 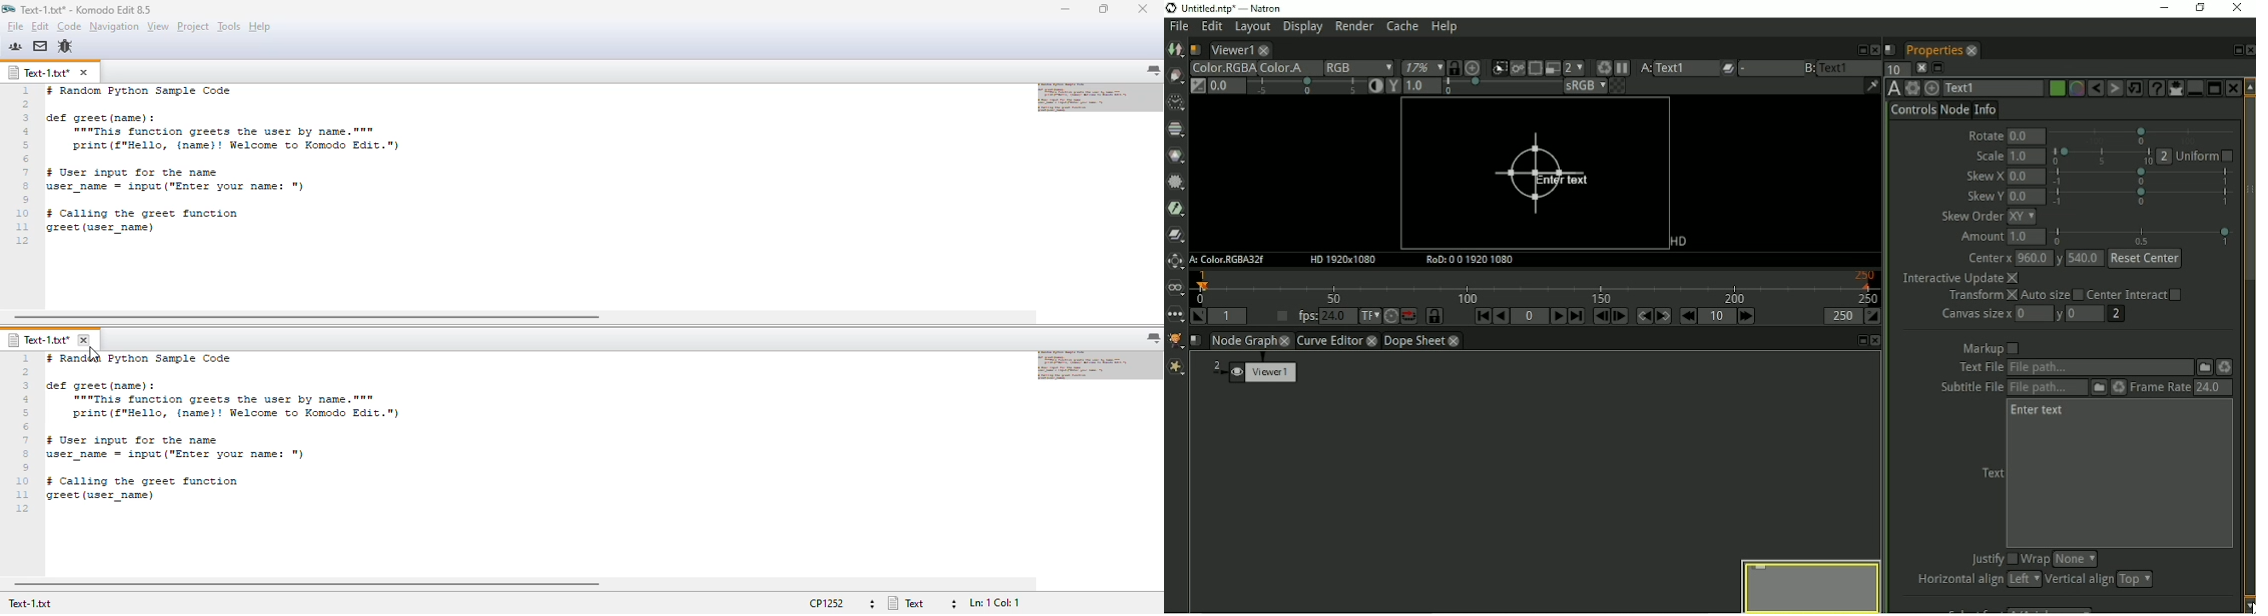 What do you see at coordinates (307, 584) in the screenshot?
I see `horizontal scroll bar` at bounding box center [307, 584].